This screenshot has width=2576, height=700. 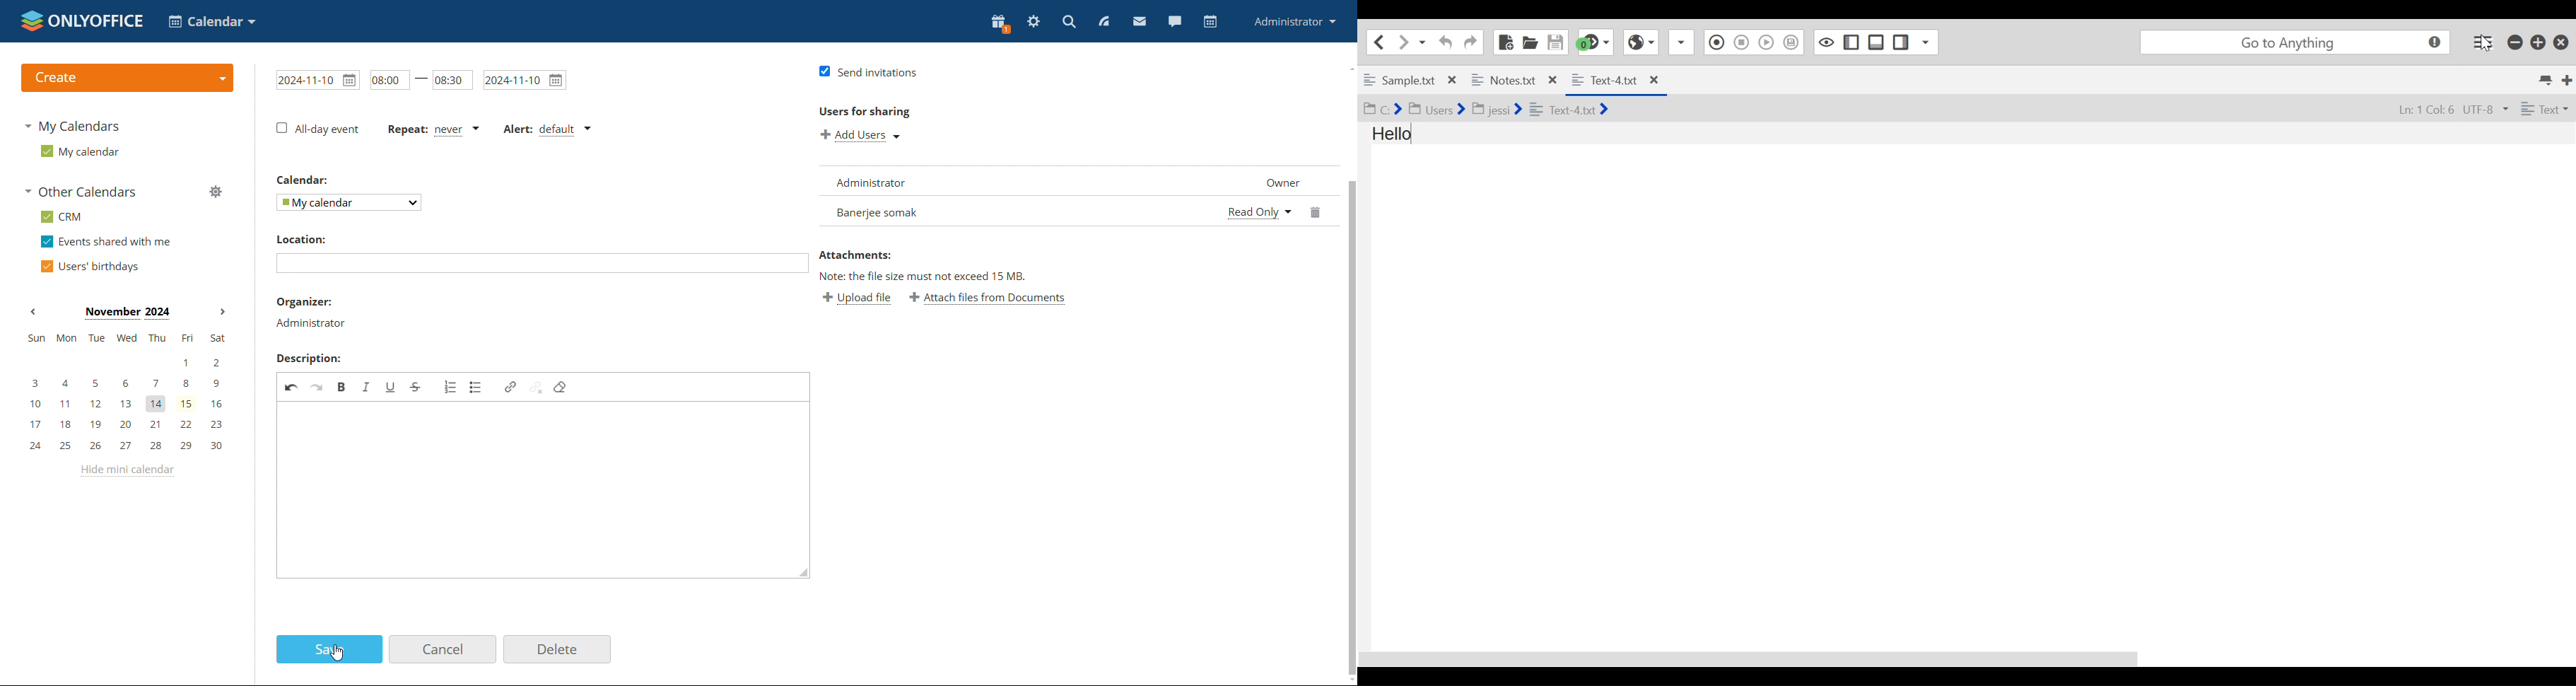 I want to click on Show/Hide Left Pane, so click(x=1851, y=43).